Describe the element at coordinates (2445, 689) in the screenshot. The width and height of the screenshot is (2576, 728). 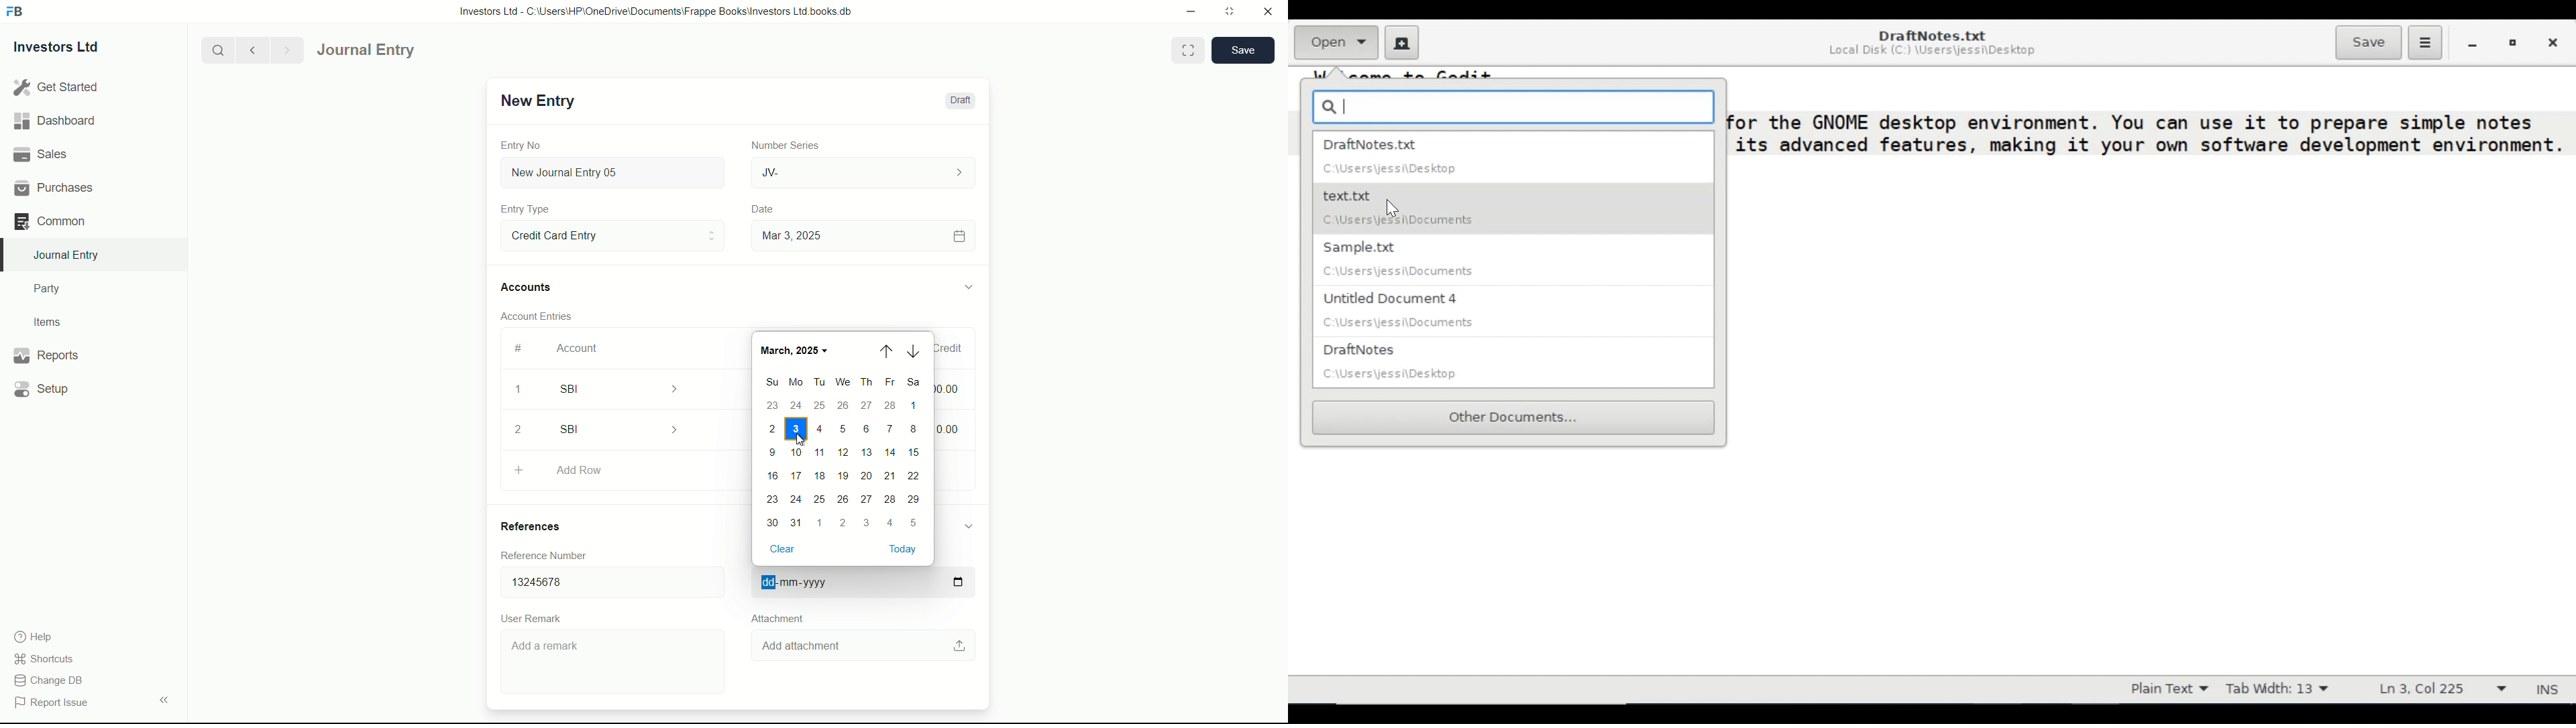
I see `line & Column` at that location.